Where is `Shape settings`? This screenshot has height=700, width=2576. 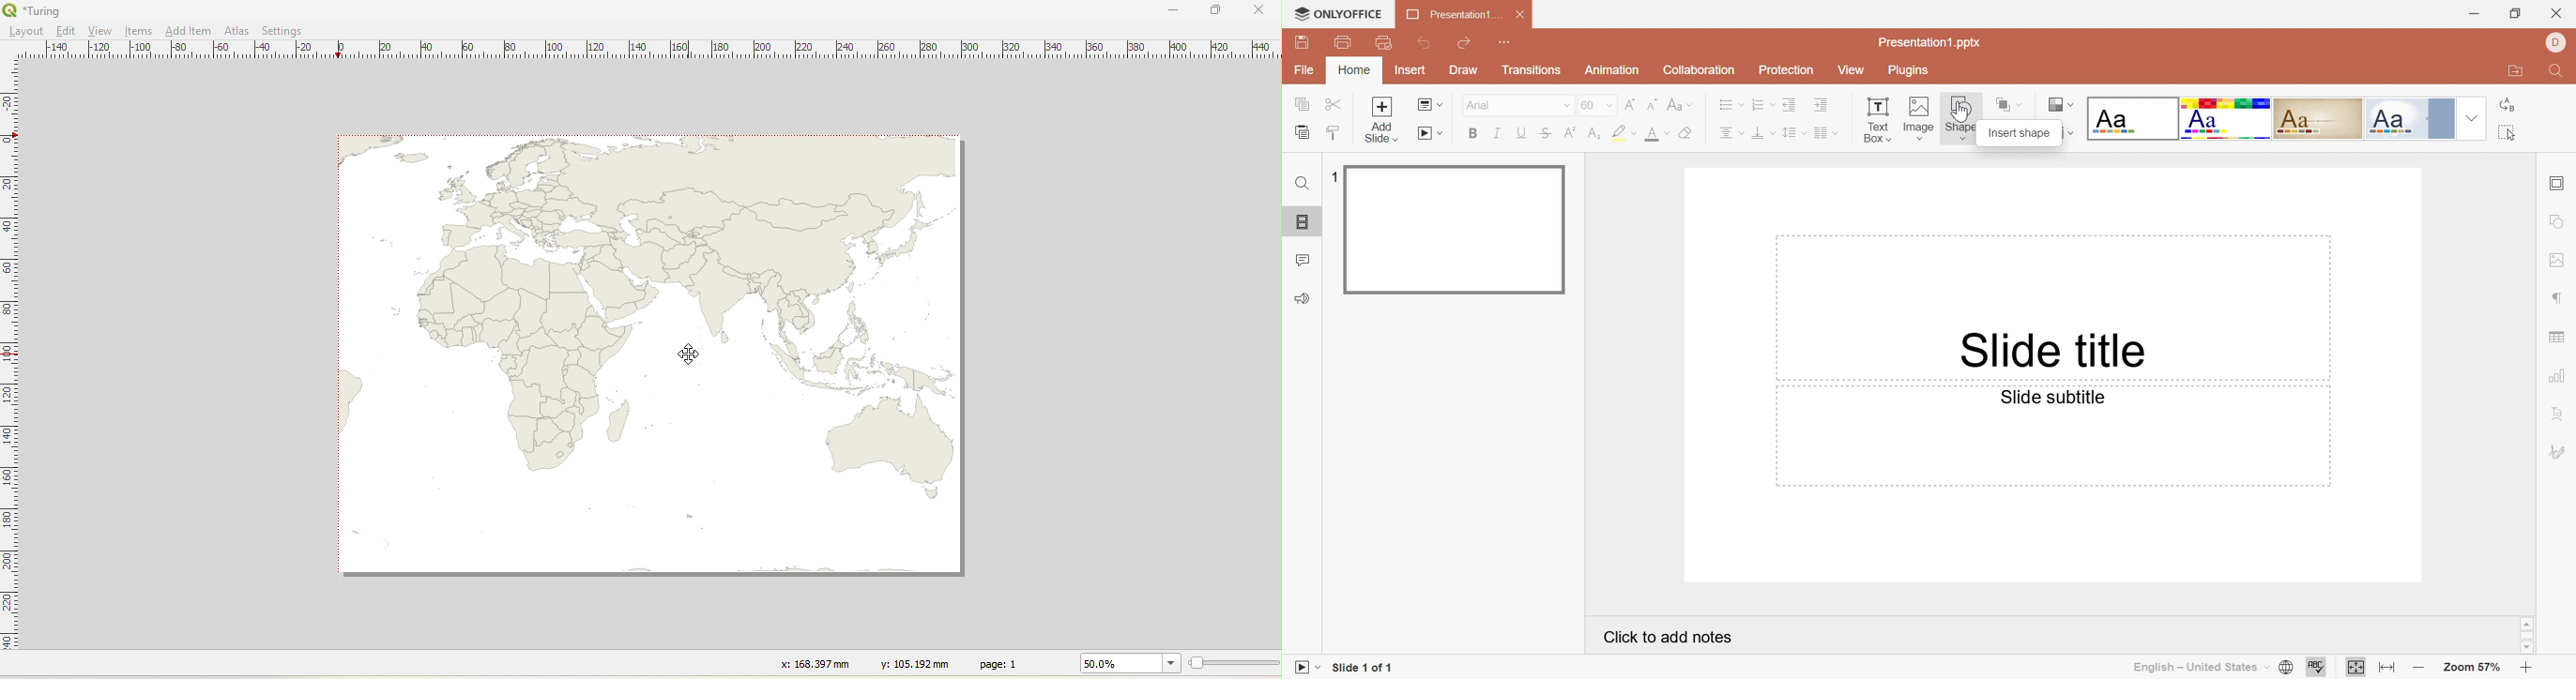
Shape settings is located at coordinates (2560, 221).